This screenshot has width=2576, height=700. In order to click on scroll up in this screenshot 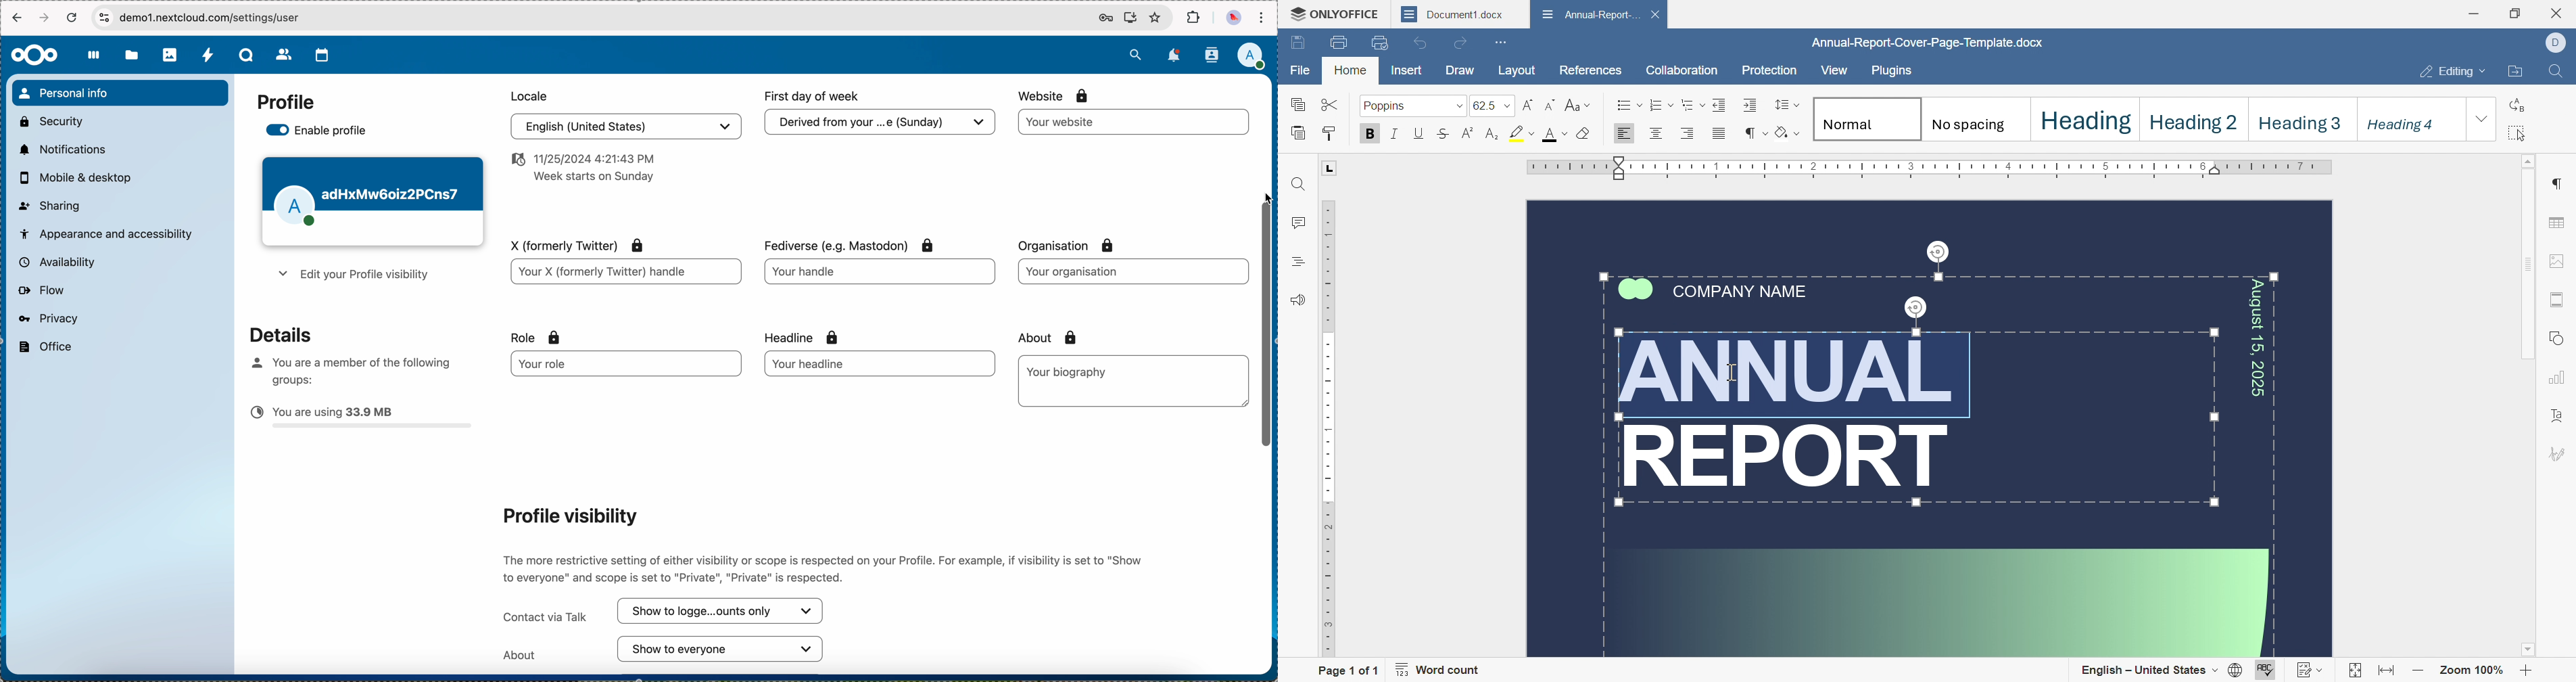, I will do `click(2529, 161)`.